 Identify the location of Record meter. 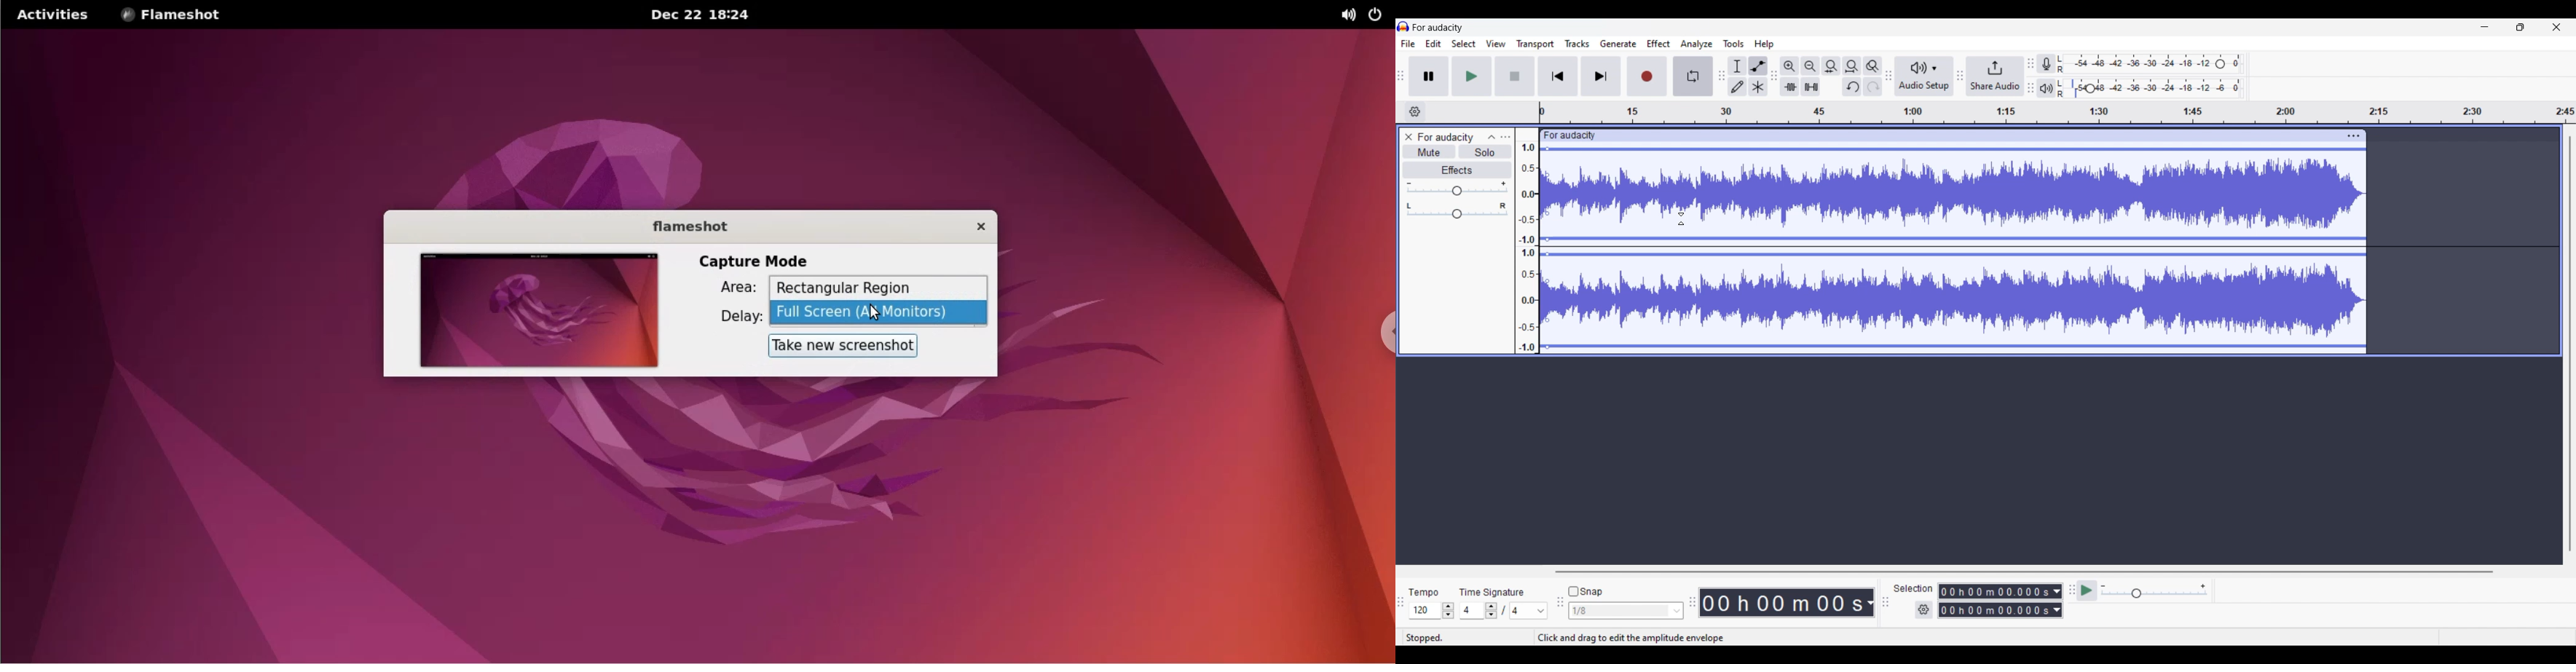
(2046, 63).